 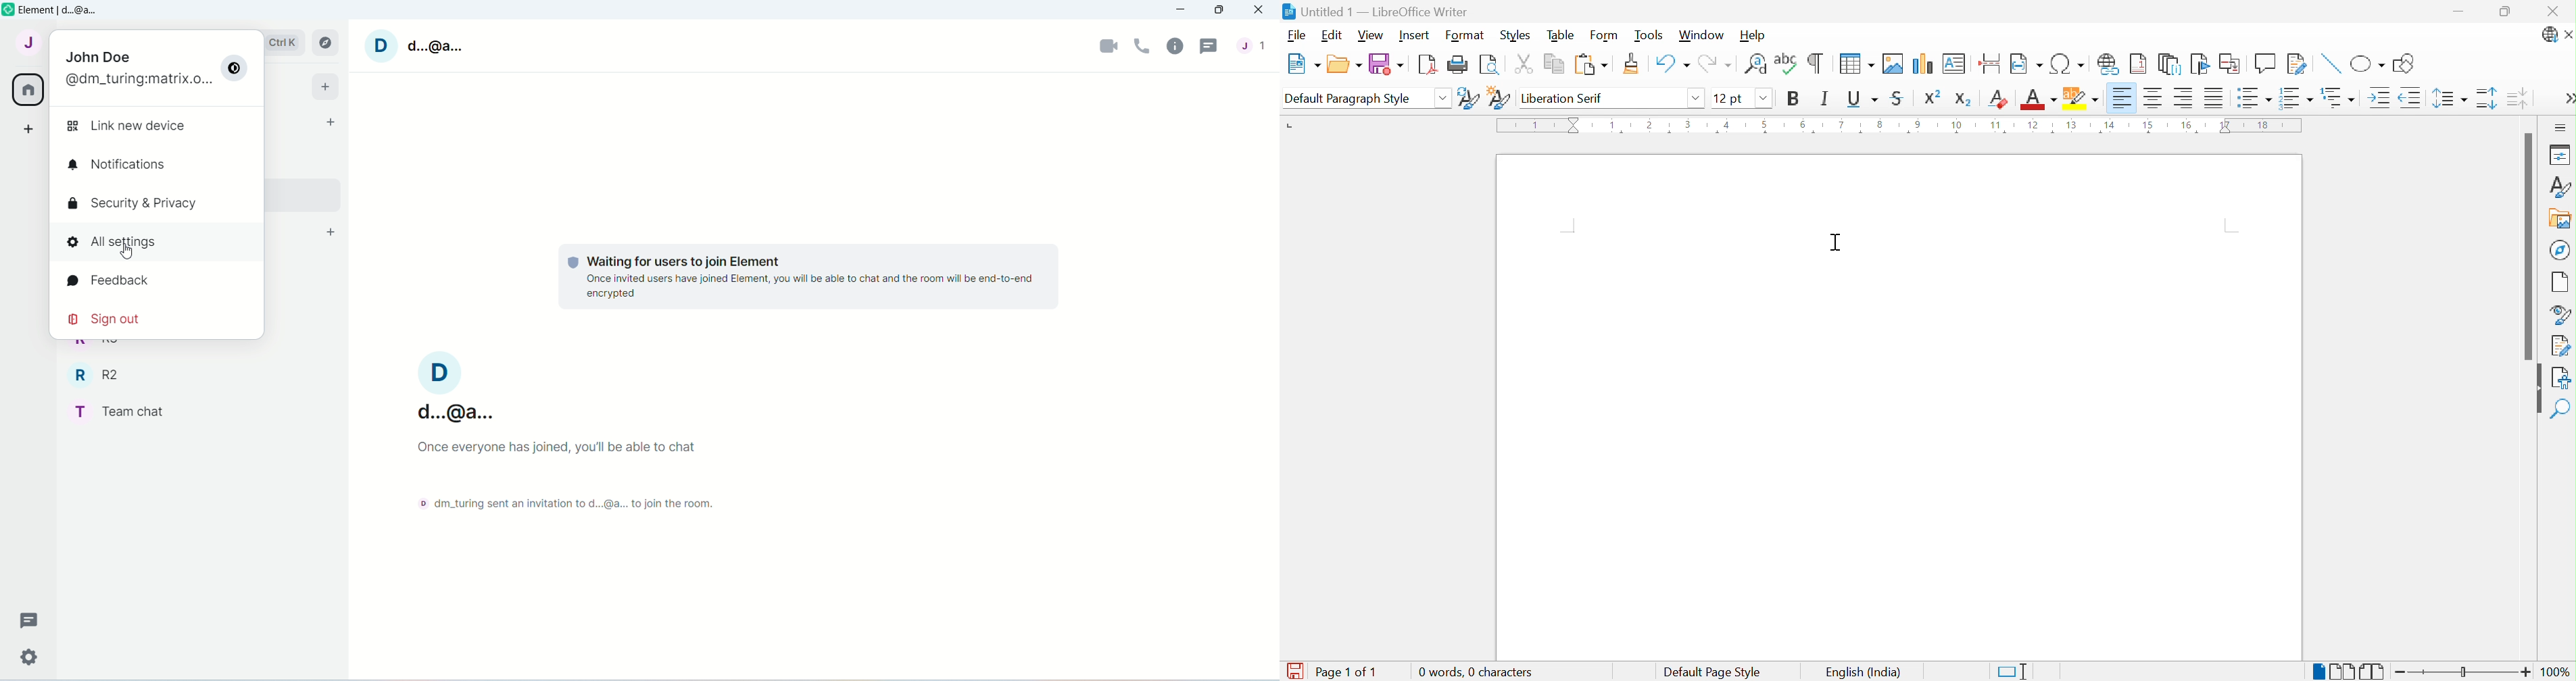 I want to click on Gallery, so click(x=2560, y=218).